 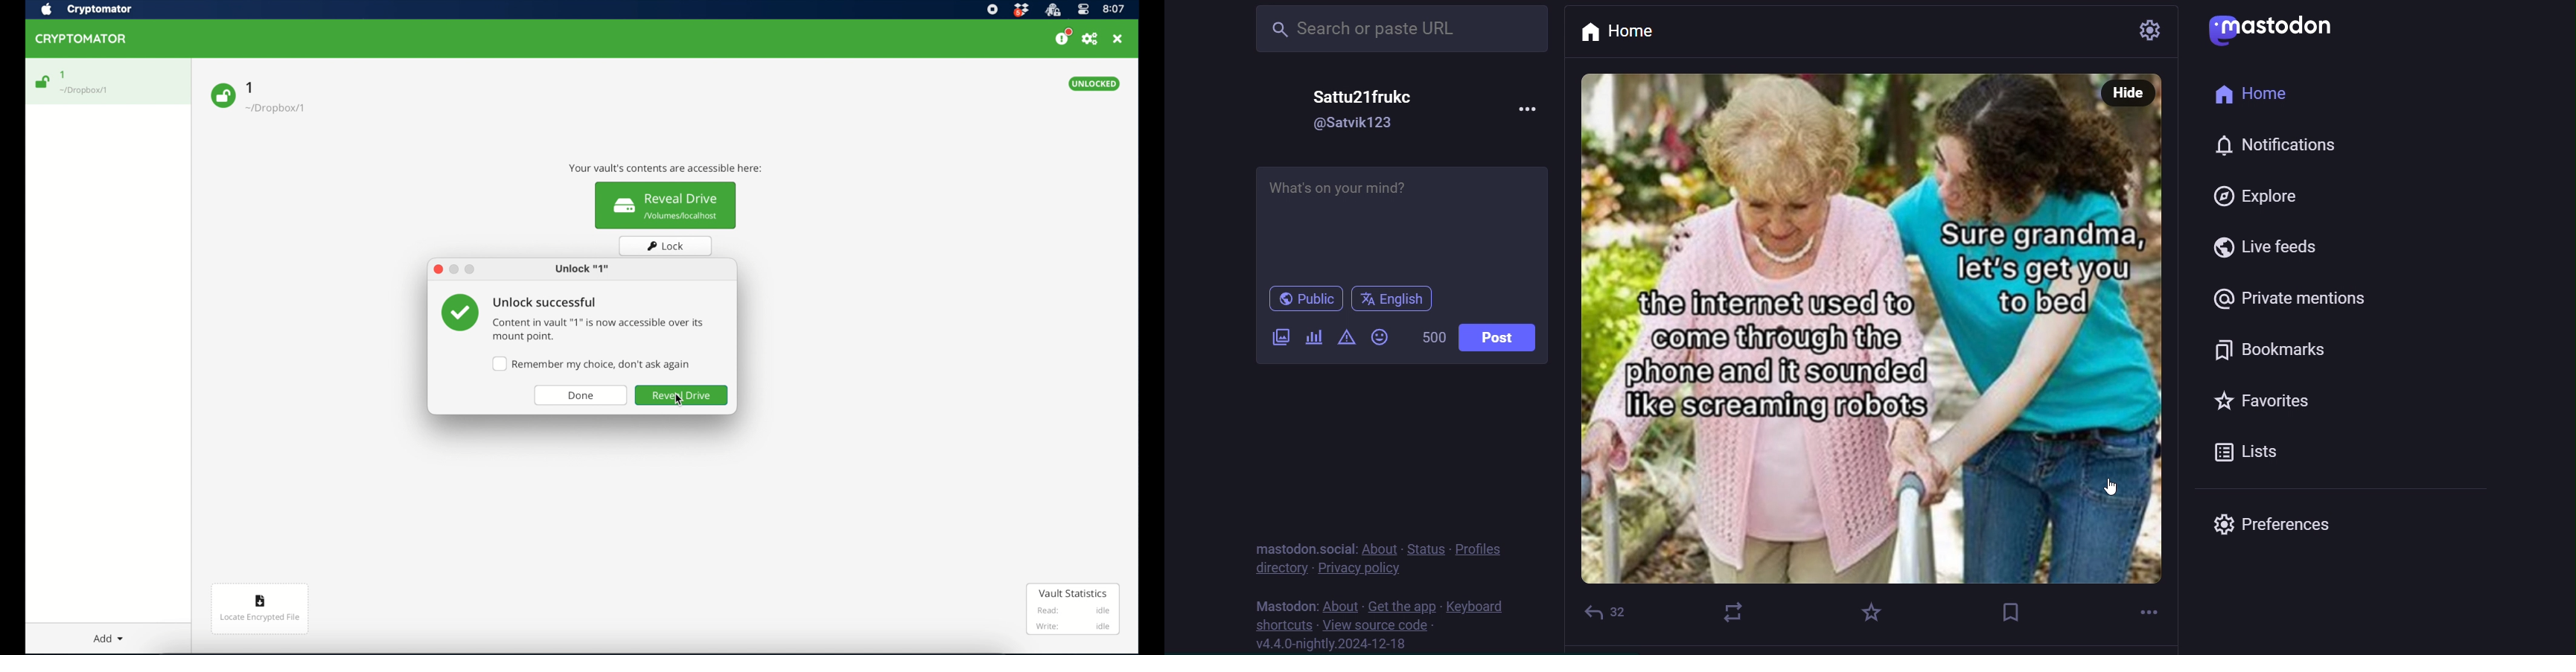 I want to click on public, so click(x=1307, y=300).